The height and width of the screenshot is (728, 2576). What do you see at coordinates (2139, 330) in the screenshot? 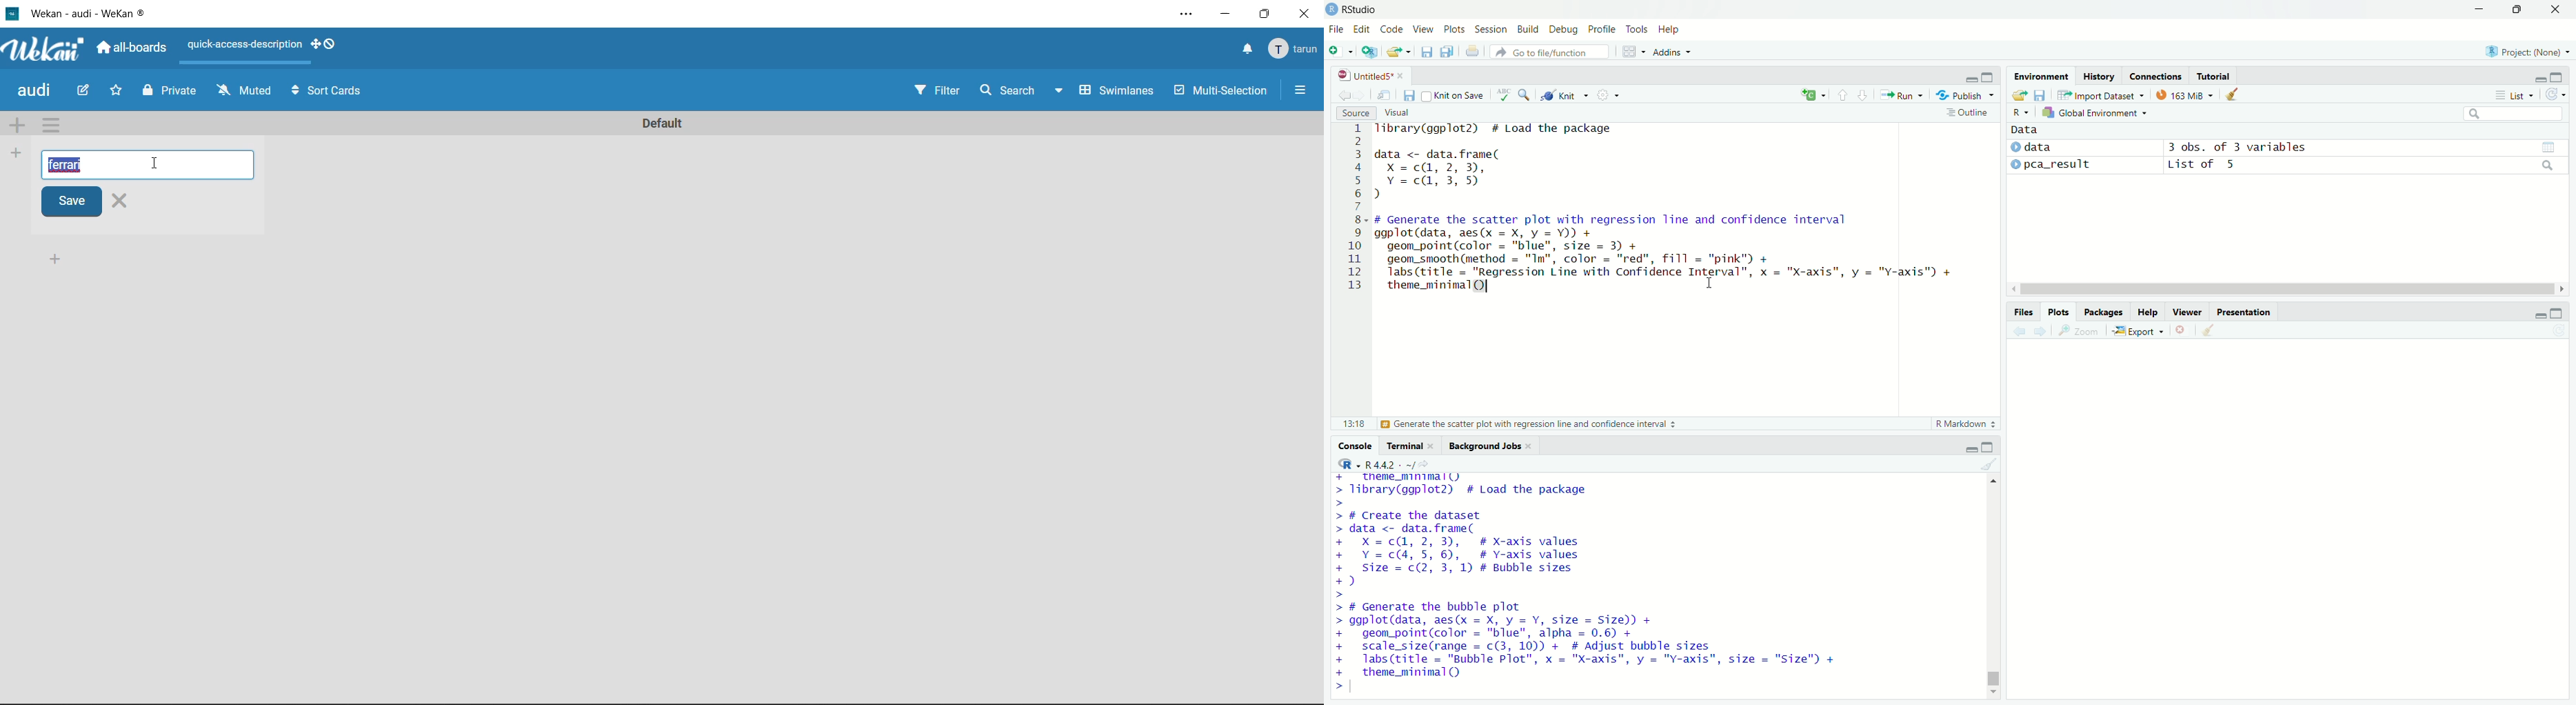
I see `Export` at bounding box center [2139, 330].